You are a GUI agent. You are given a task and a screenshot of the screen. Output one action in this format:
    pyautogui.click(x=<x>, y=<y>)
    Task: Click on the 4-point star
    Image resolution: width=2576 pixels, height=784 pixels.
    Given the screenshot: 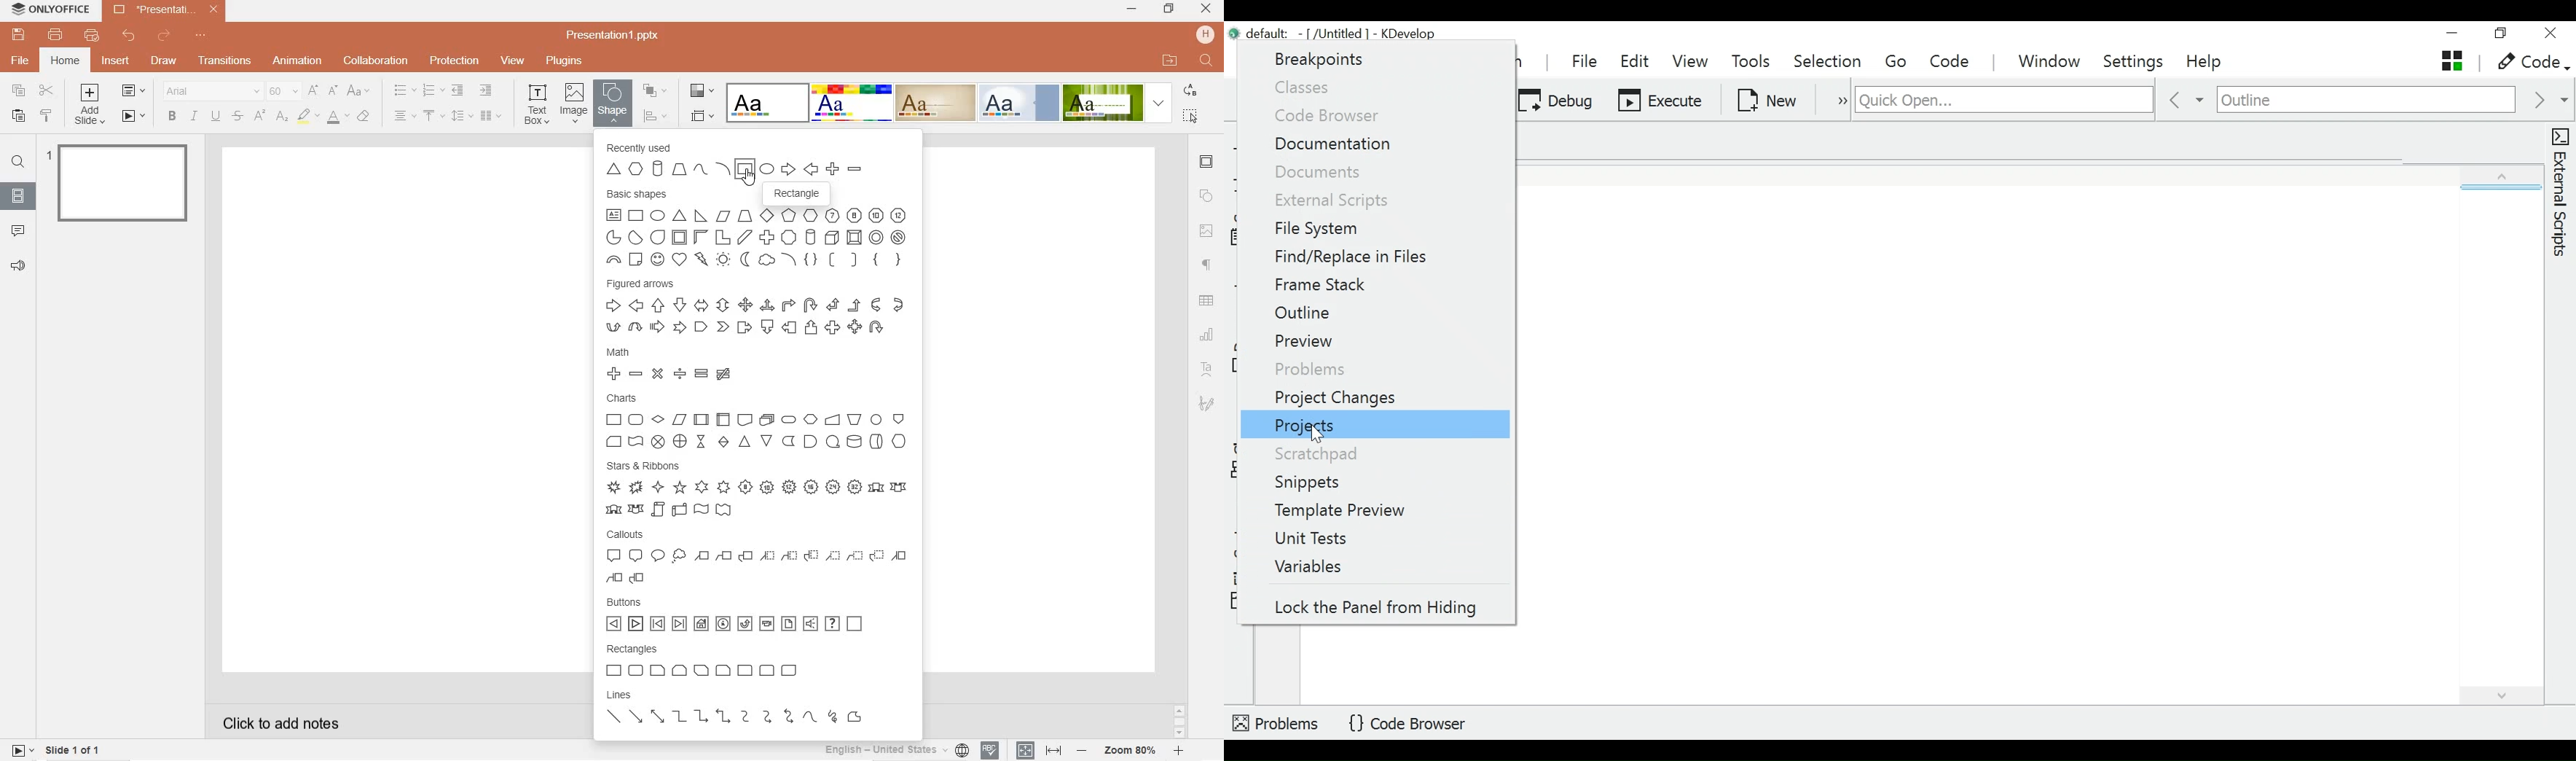 What is the action you would take?
    pyautogui.click(x=658, y=487)
    